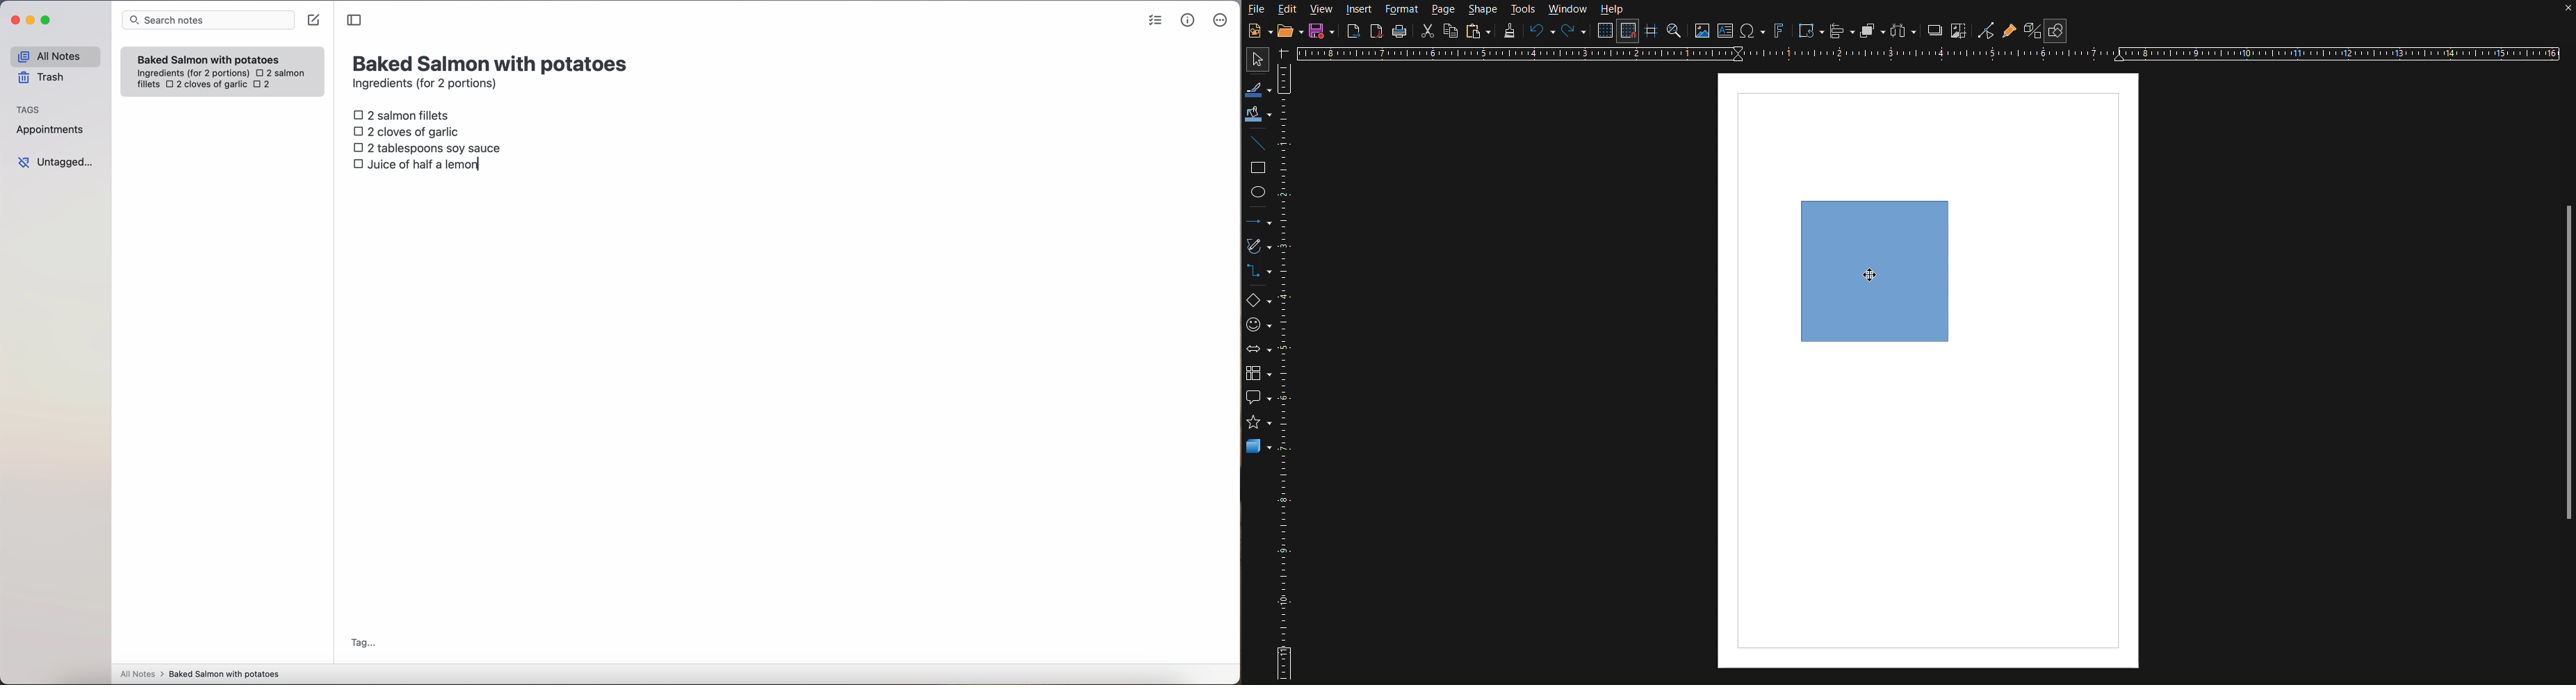 Image resolution: width=2576 pixels, height=700 pixels. Describe the element at coordinates (1257, 272) in the screenshot. I see `Connections` at that location.